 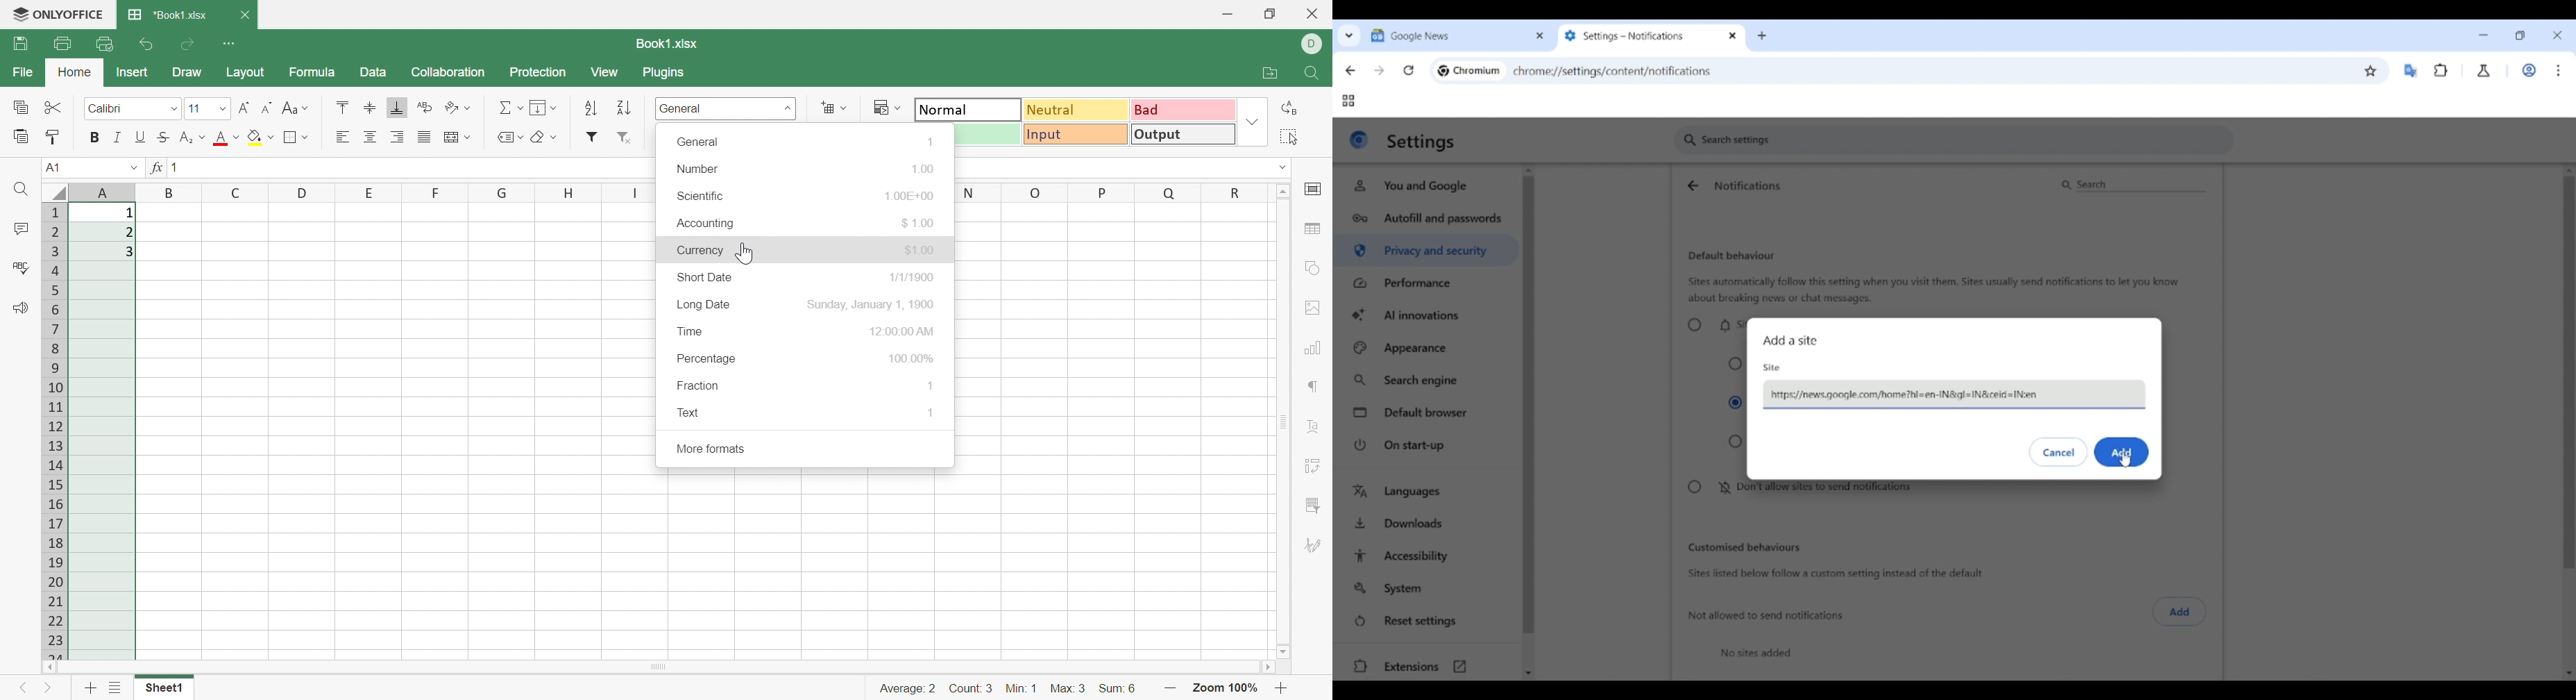 What do you see at coordinates (230, 42) in the screenshot?
I see `Customize Quick Access Toolbar` at bounding box center [230, 42].